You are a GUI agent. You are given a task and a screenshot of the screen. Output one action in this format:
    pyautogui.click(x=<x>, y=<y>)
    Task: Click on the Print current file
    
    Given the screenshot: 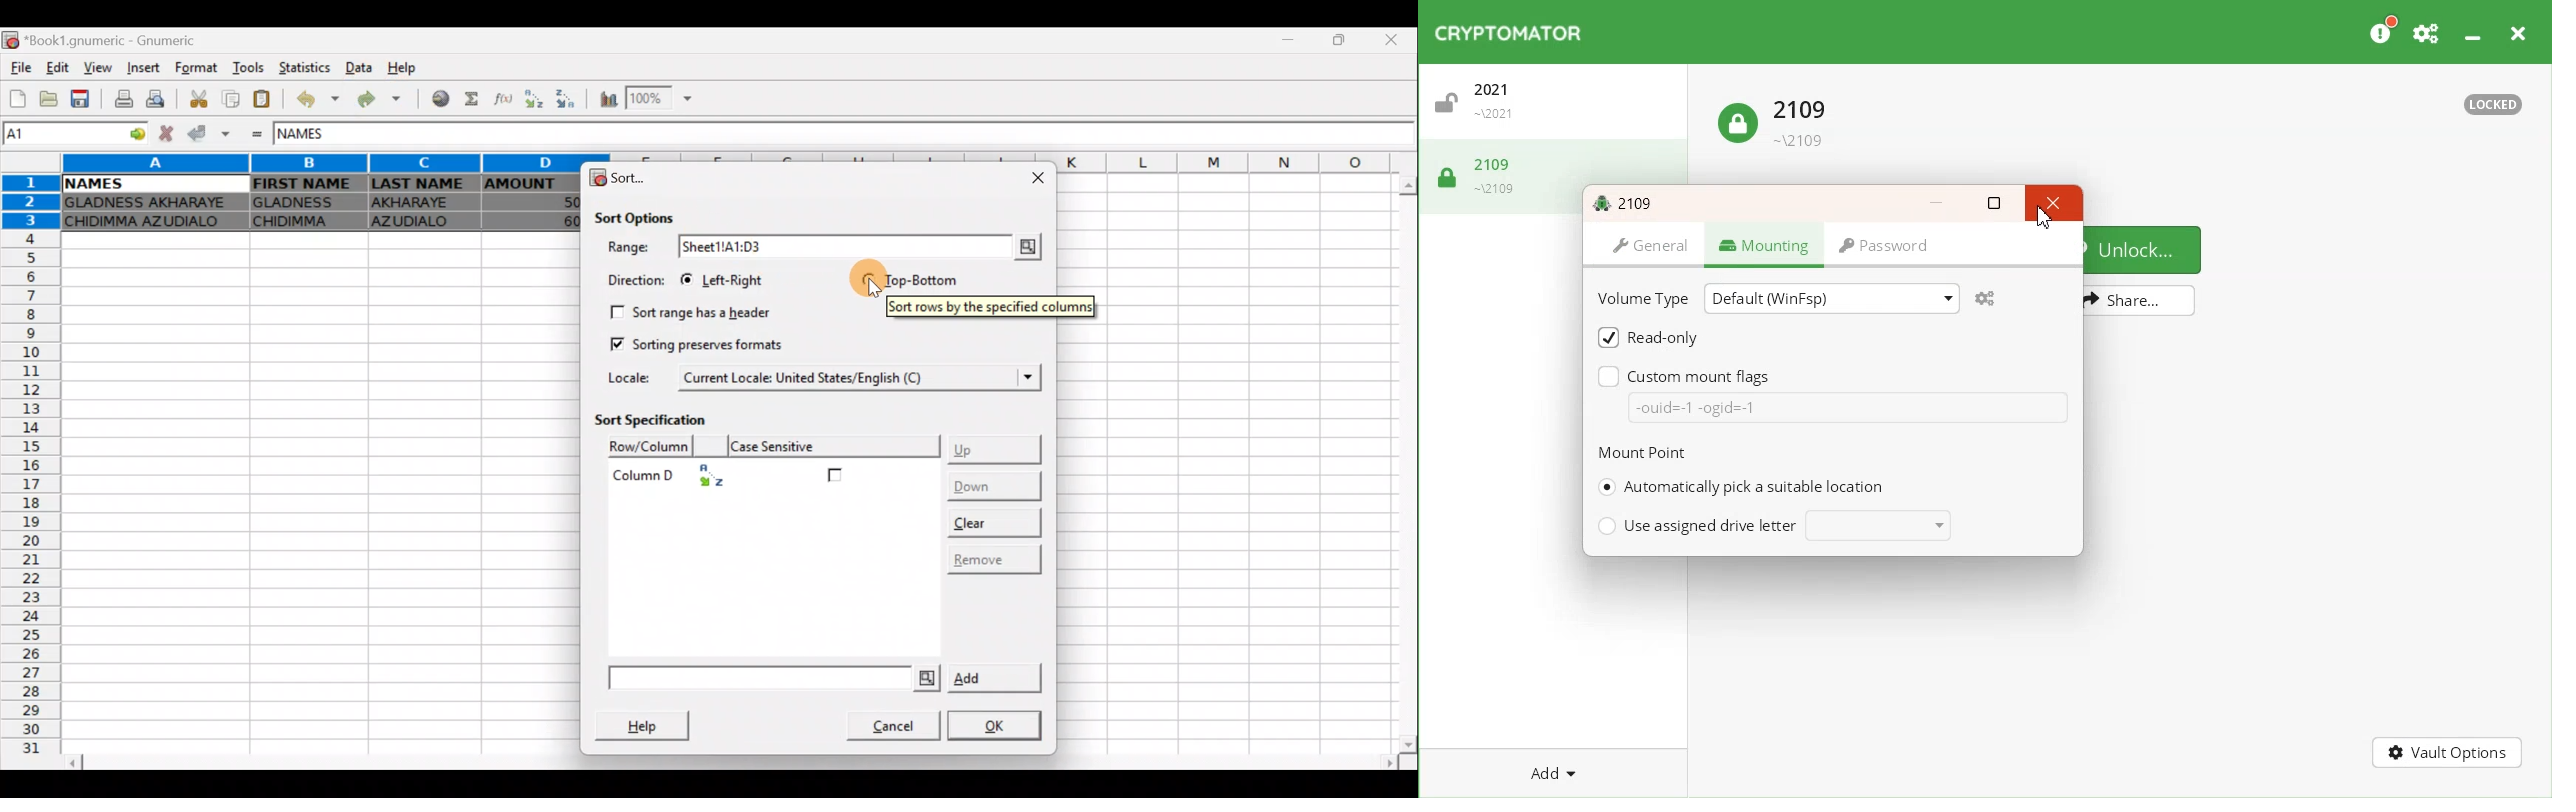 What is the action you would take?
    pyautogui.click(x=125, y=97)
    